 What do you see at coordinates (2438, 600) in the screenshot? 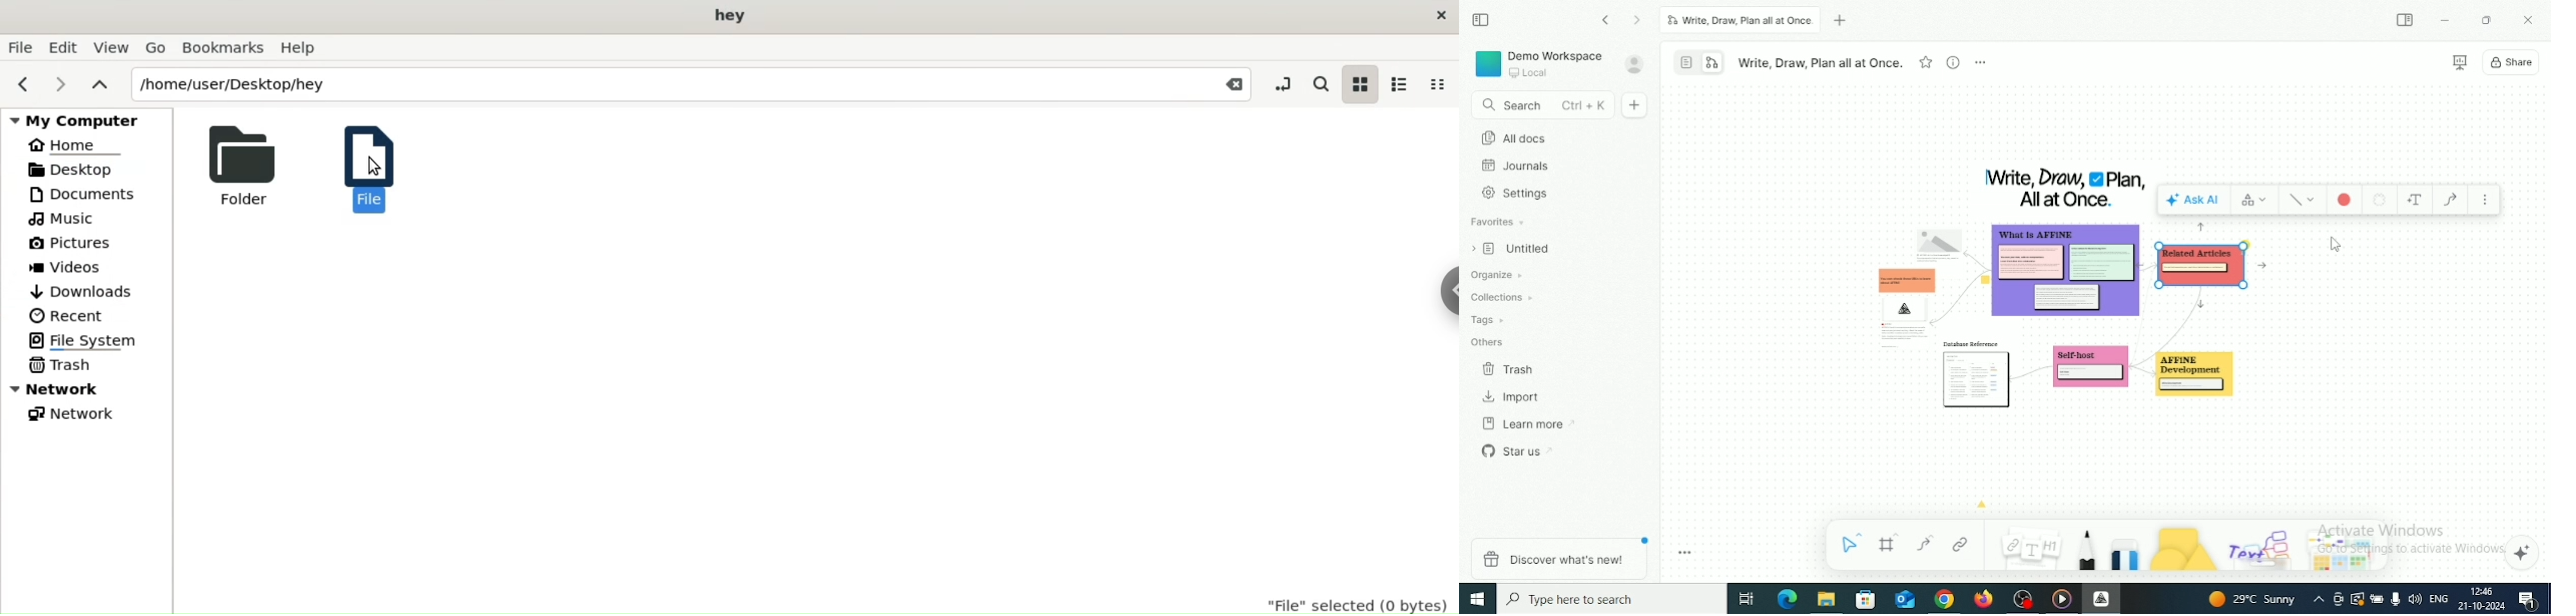
I see `Language` at bounding box center [2438, 600].